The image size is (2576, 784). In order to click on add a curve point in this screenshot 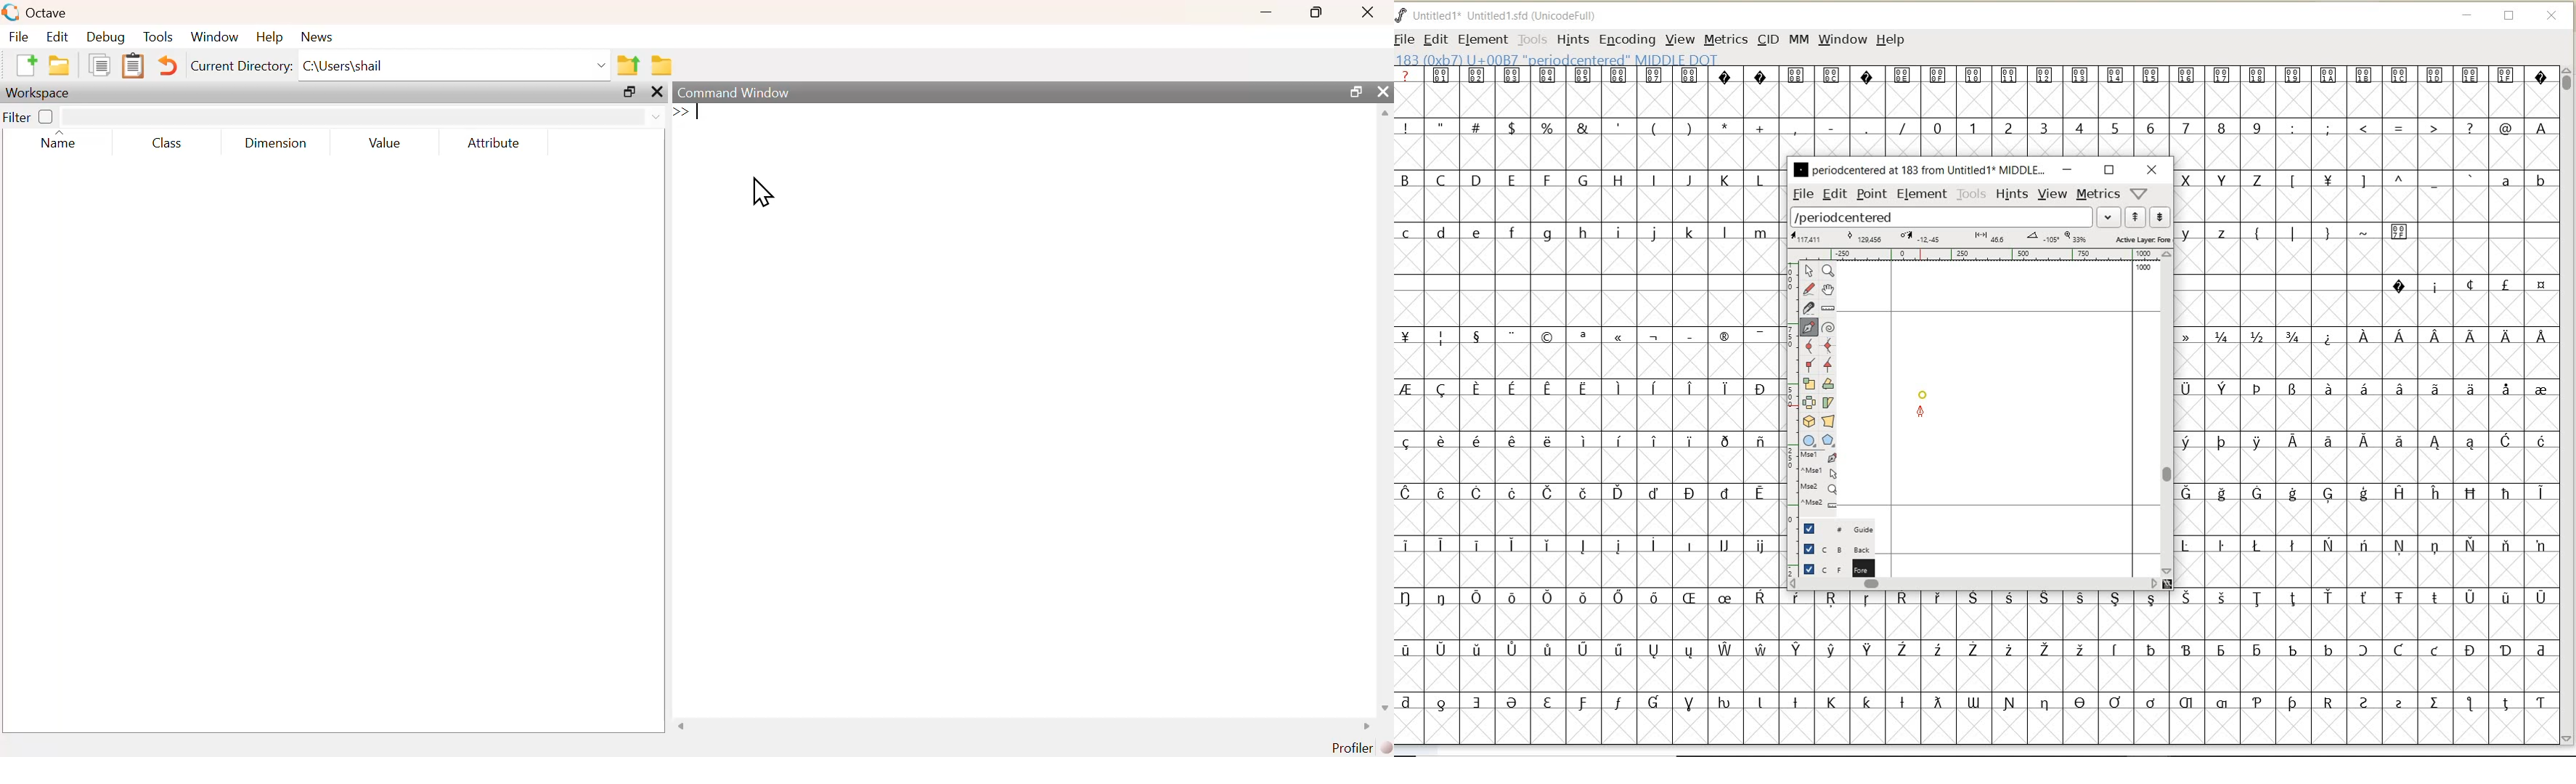, I will do `click(1810, 344)`.